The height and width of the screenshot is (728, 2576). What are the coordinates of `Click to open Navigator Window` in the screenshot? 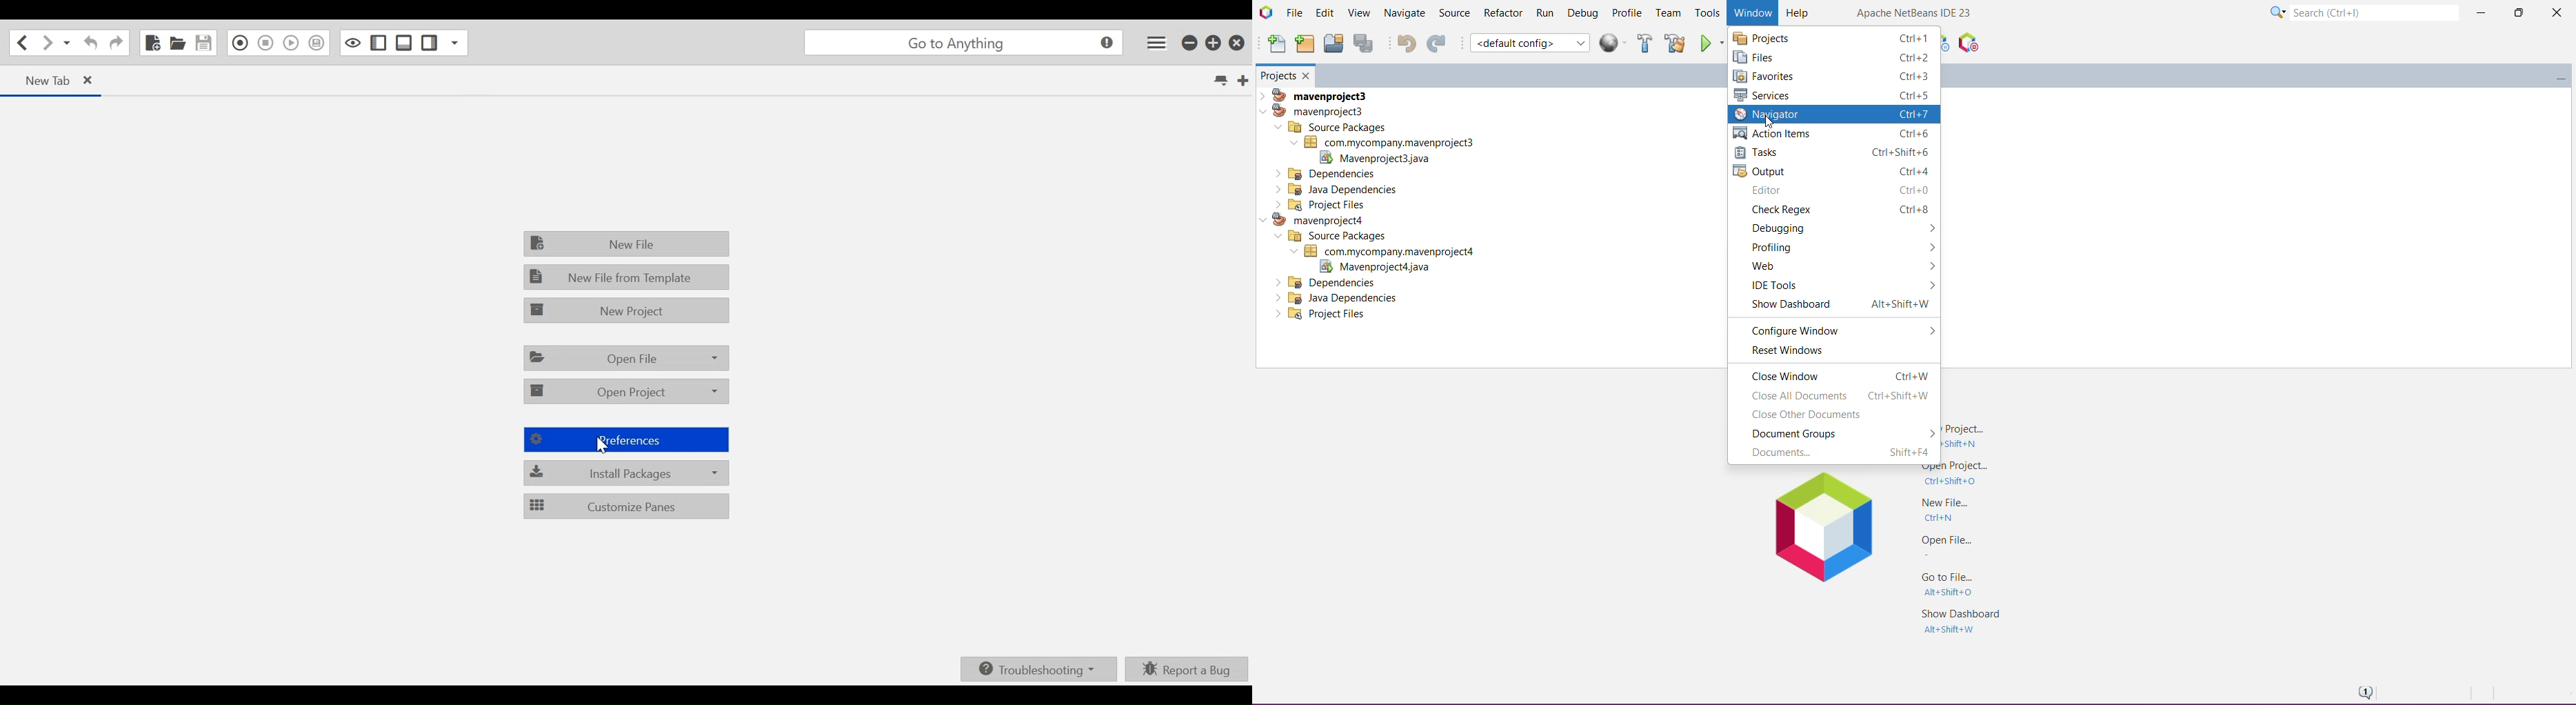 It's located at (1833, 115).